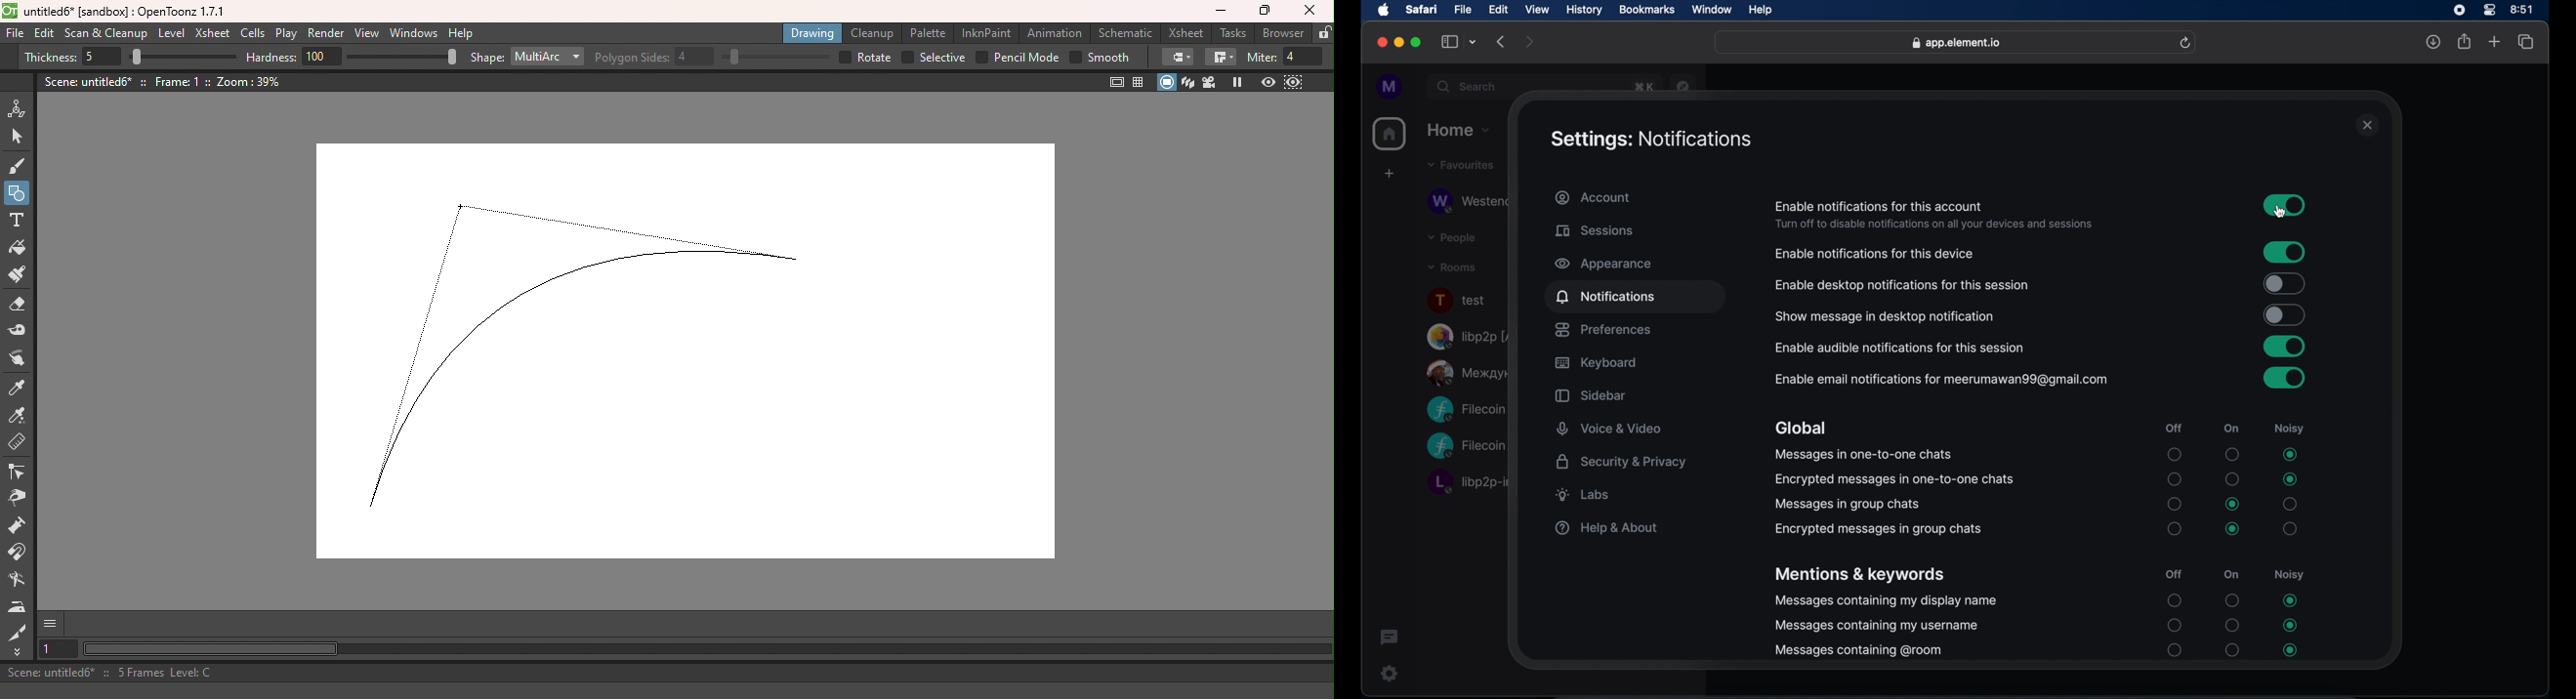 Image resolution: width=2576 pixels, height=700 pixels. What do you see at coordinates (1469, 373) in the screenshot?
I see `public room` at bounding box center [1469, 373].